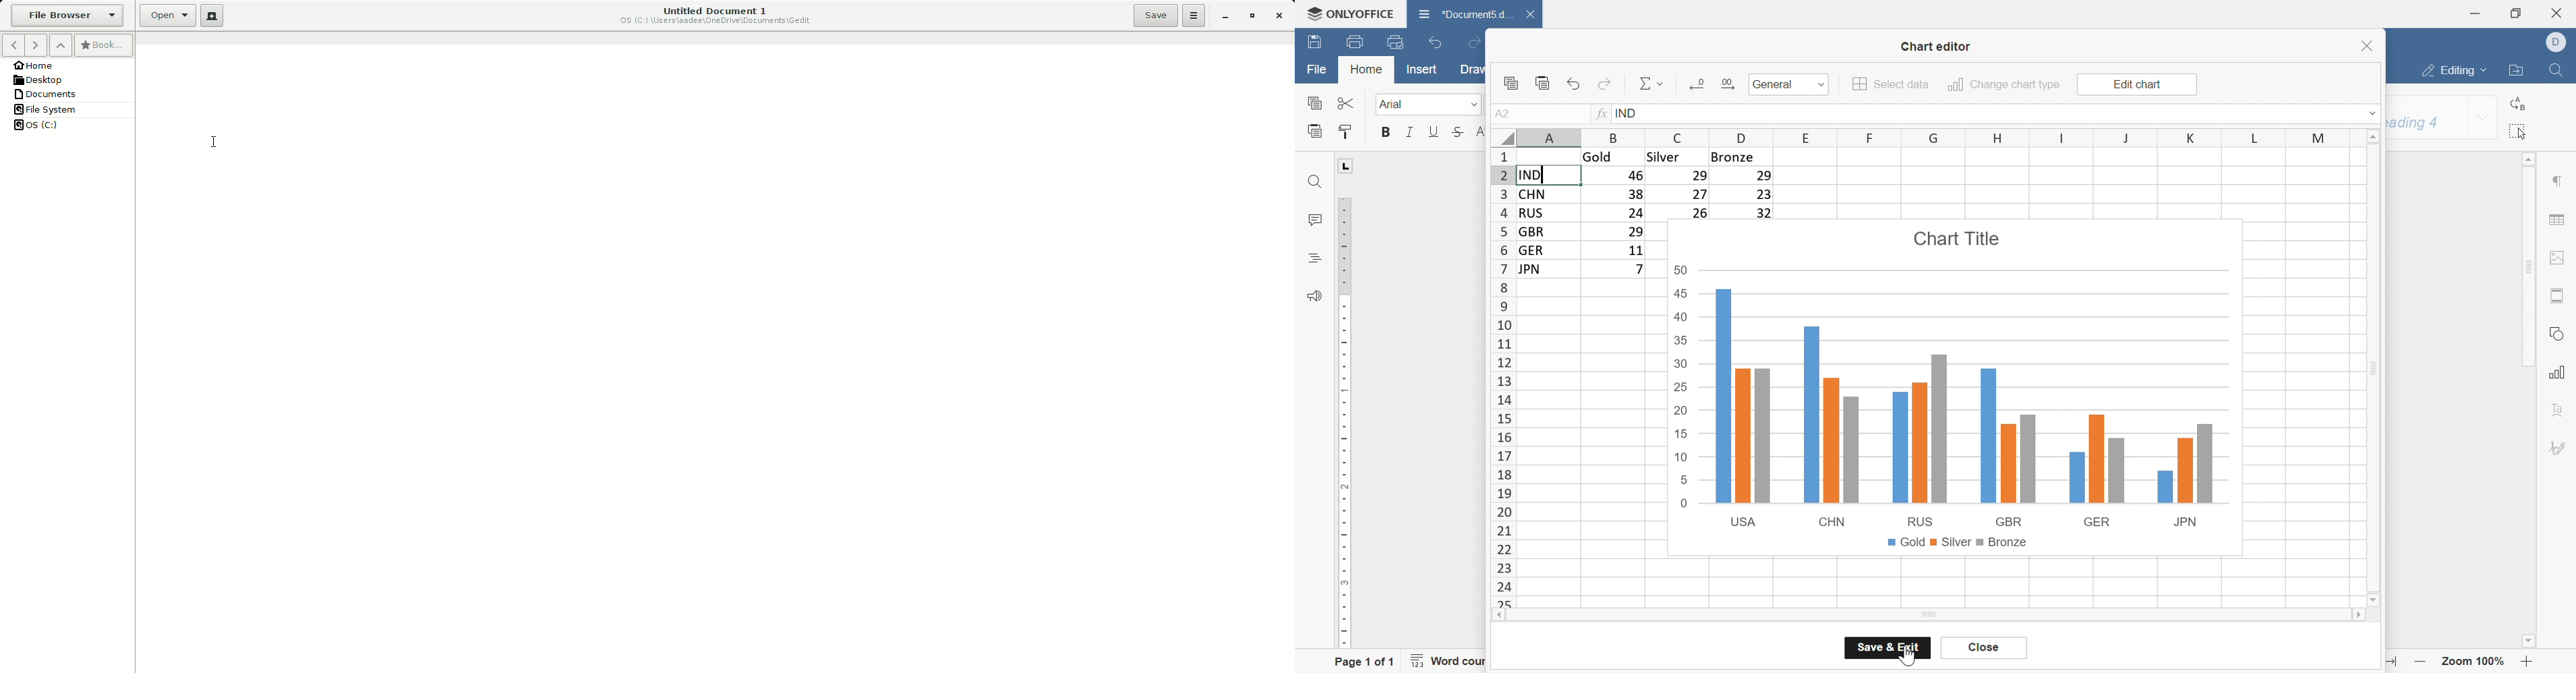 The image size is (2576, 700). What do you see at coordinates (2521, 132) in the screenshot?
I see `select all` at bounding box center [2521, 132].